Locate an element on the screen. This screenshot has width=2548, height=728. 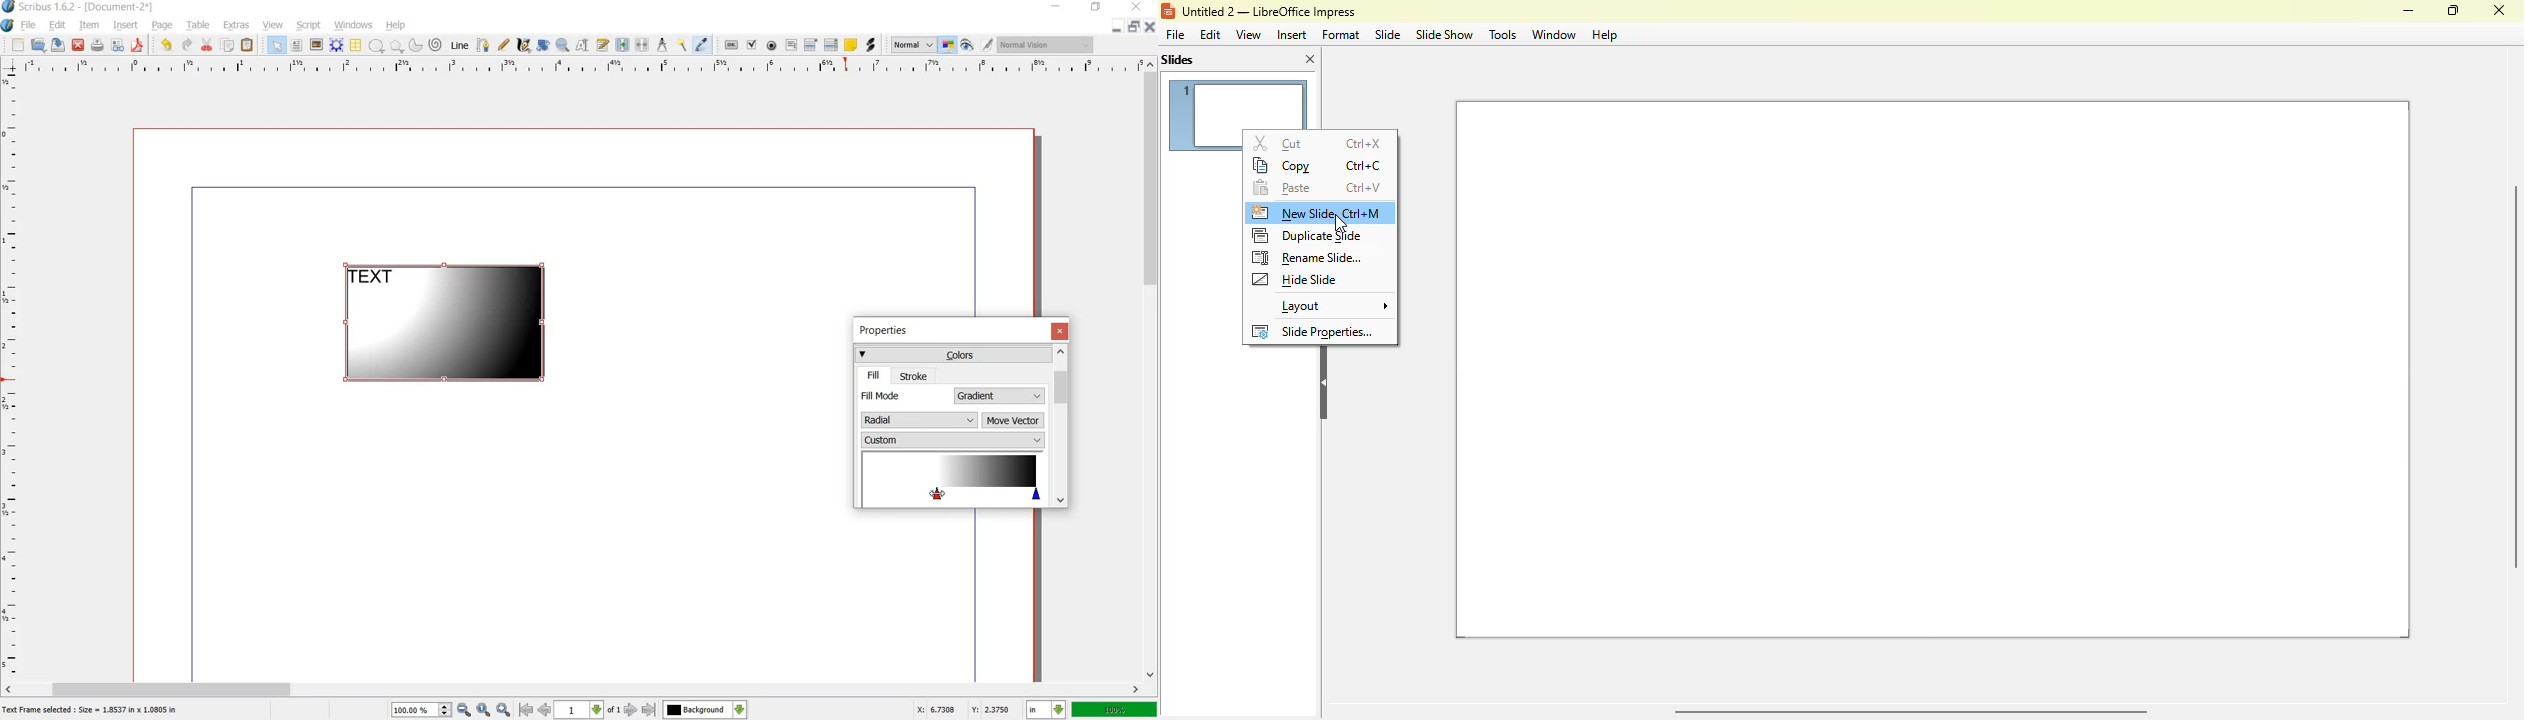
gradient is located at coordinates (1001, 396).